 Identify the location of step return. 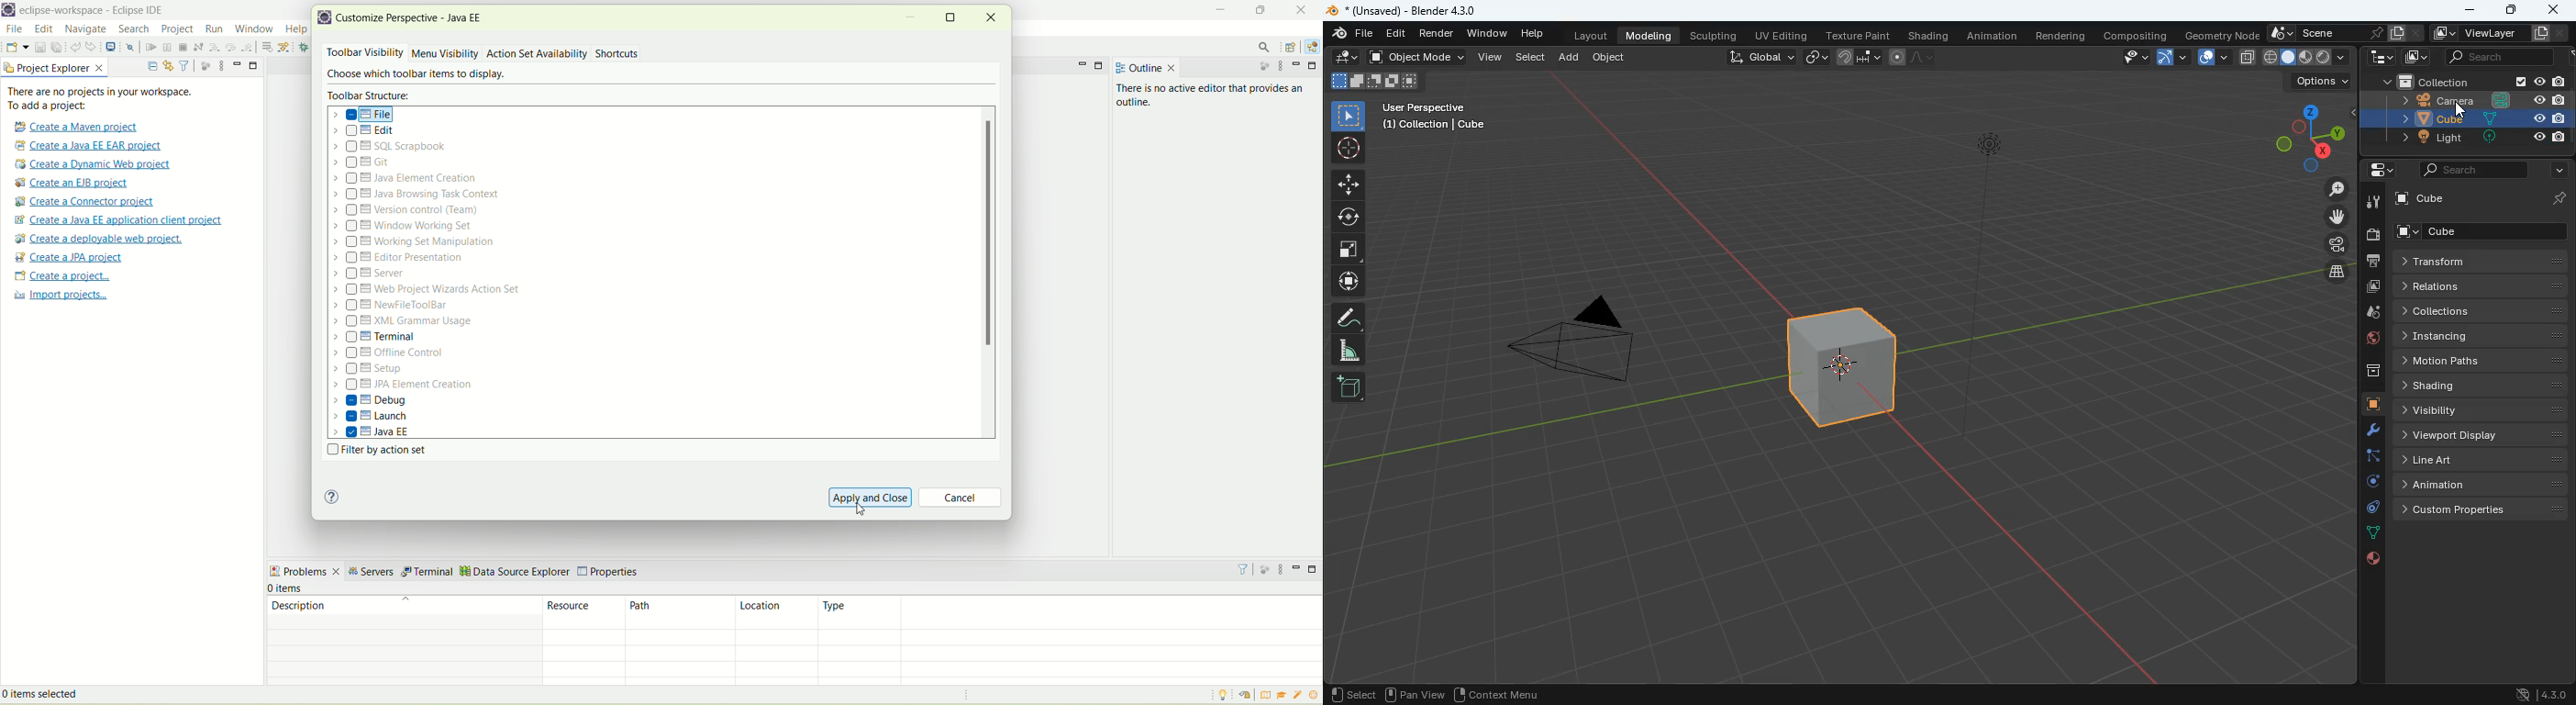
(247, 47).